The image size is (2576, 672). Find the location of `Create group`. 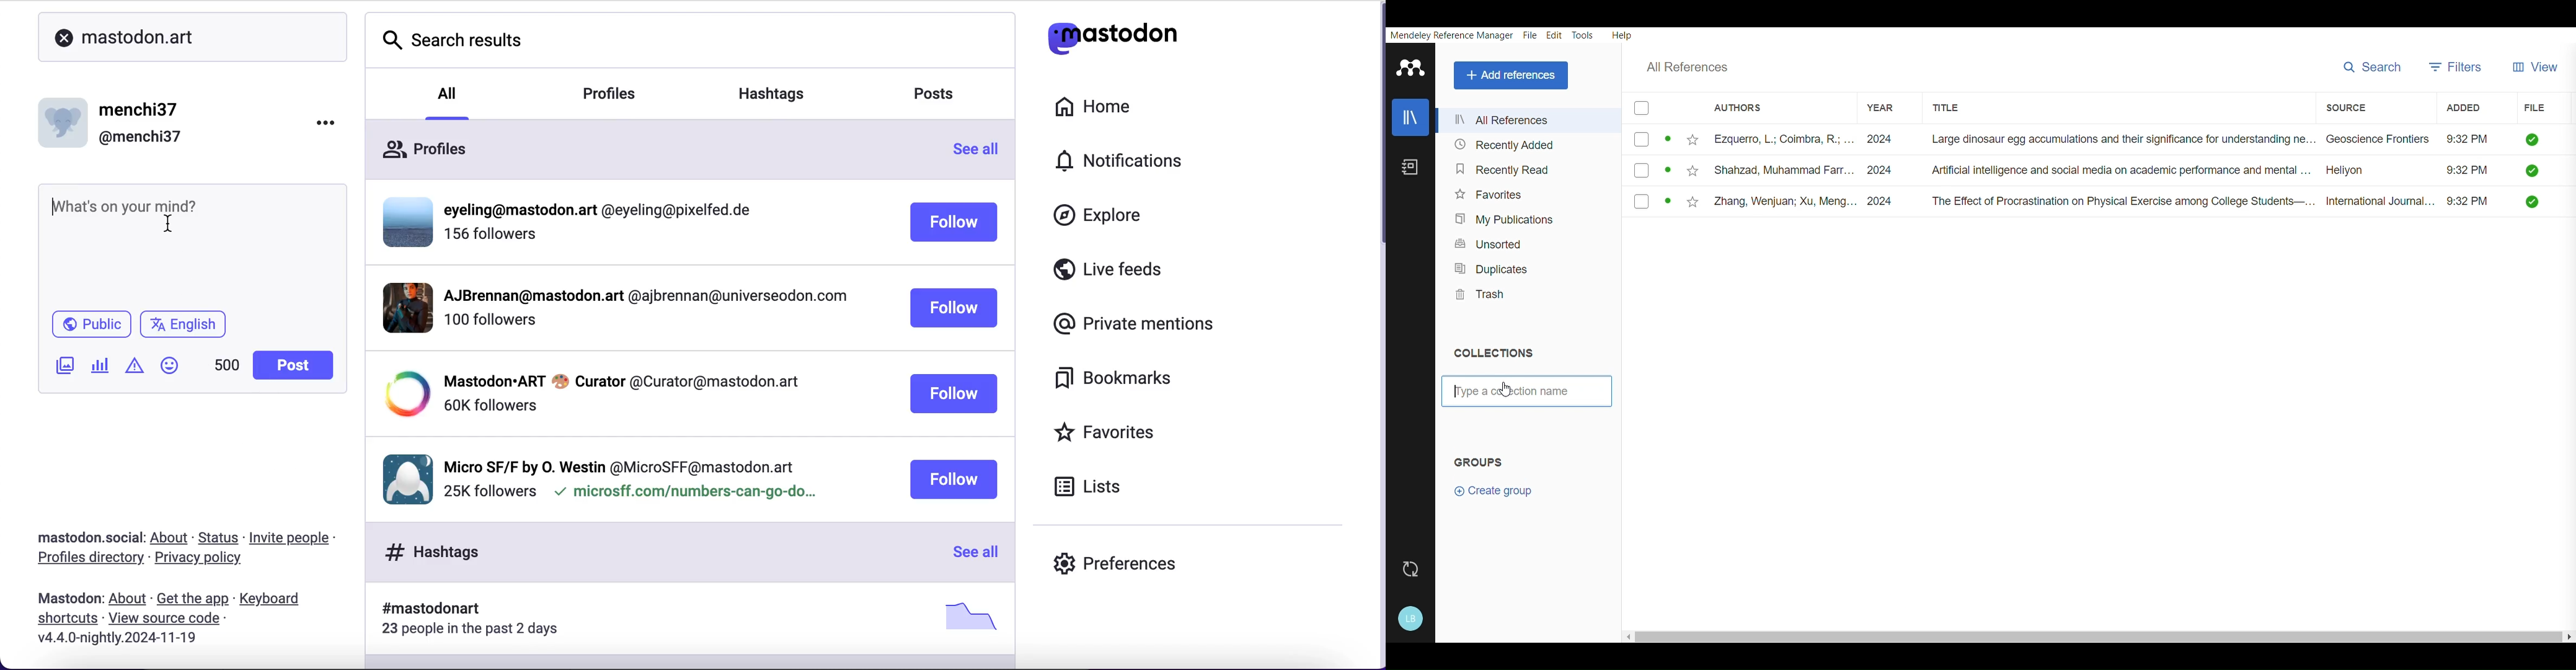

Create group is located at coordinates (1490, 494).